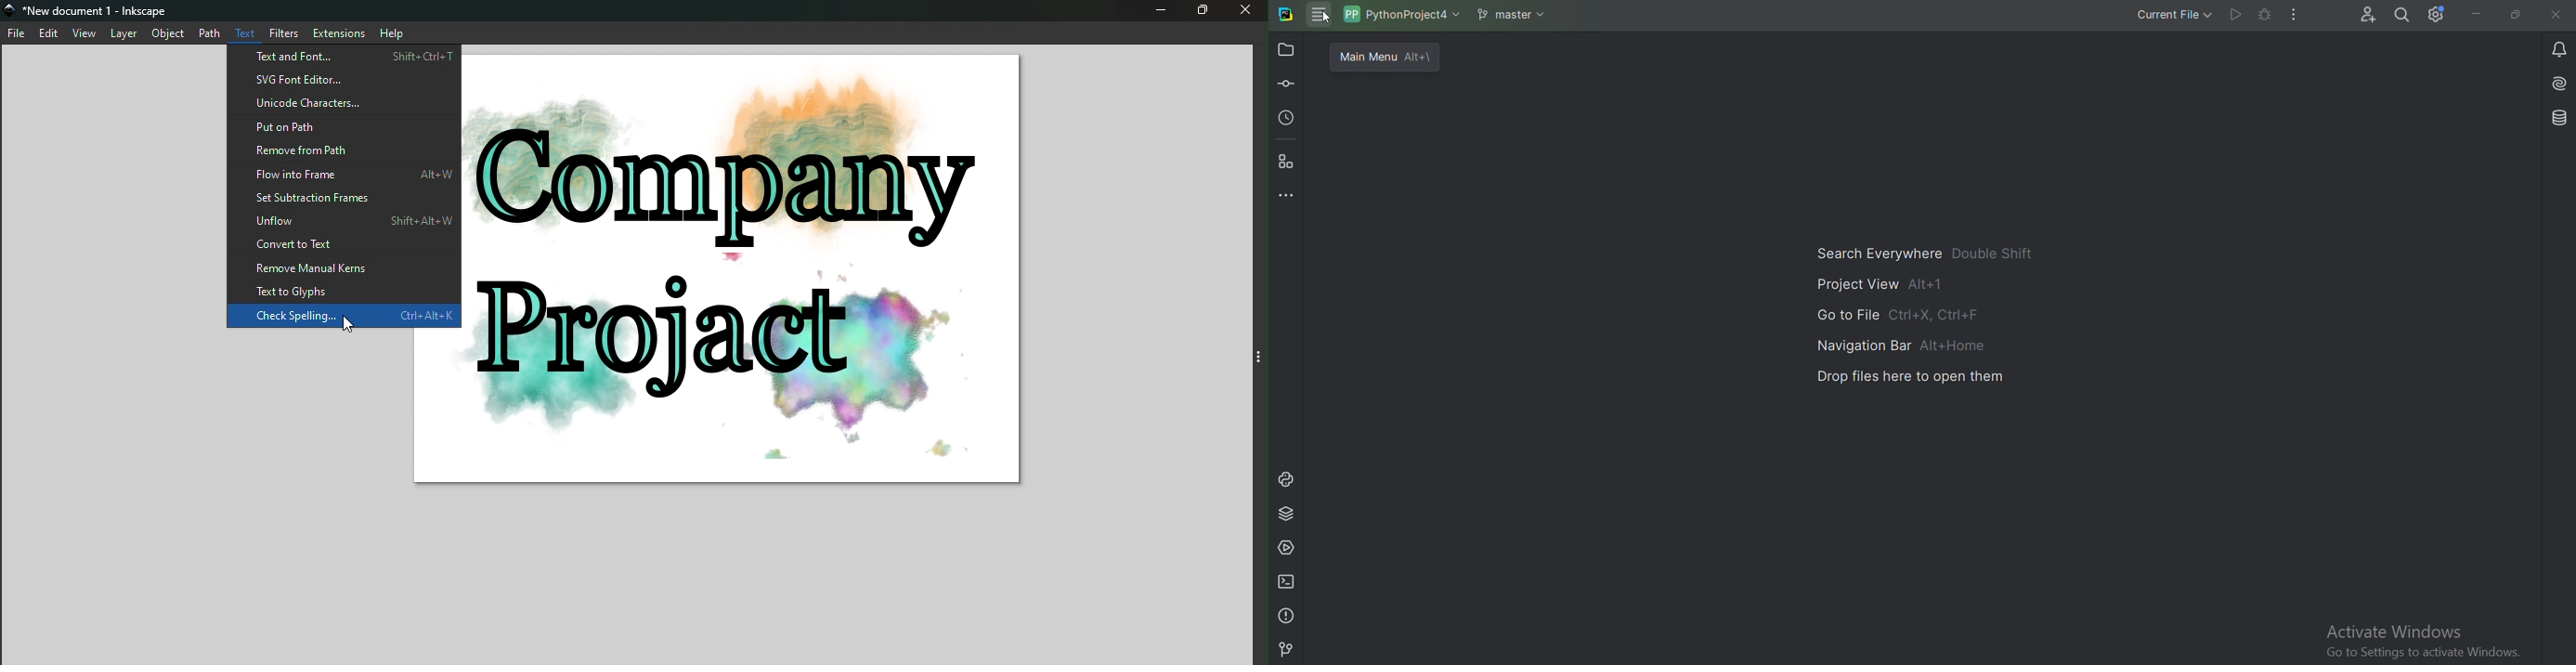  Describe the element at coordinates (85, 34) in the screenshot. I see `view` at that location.